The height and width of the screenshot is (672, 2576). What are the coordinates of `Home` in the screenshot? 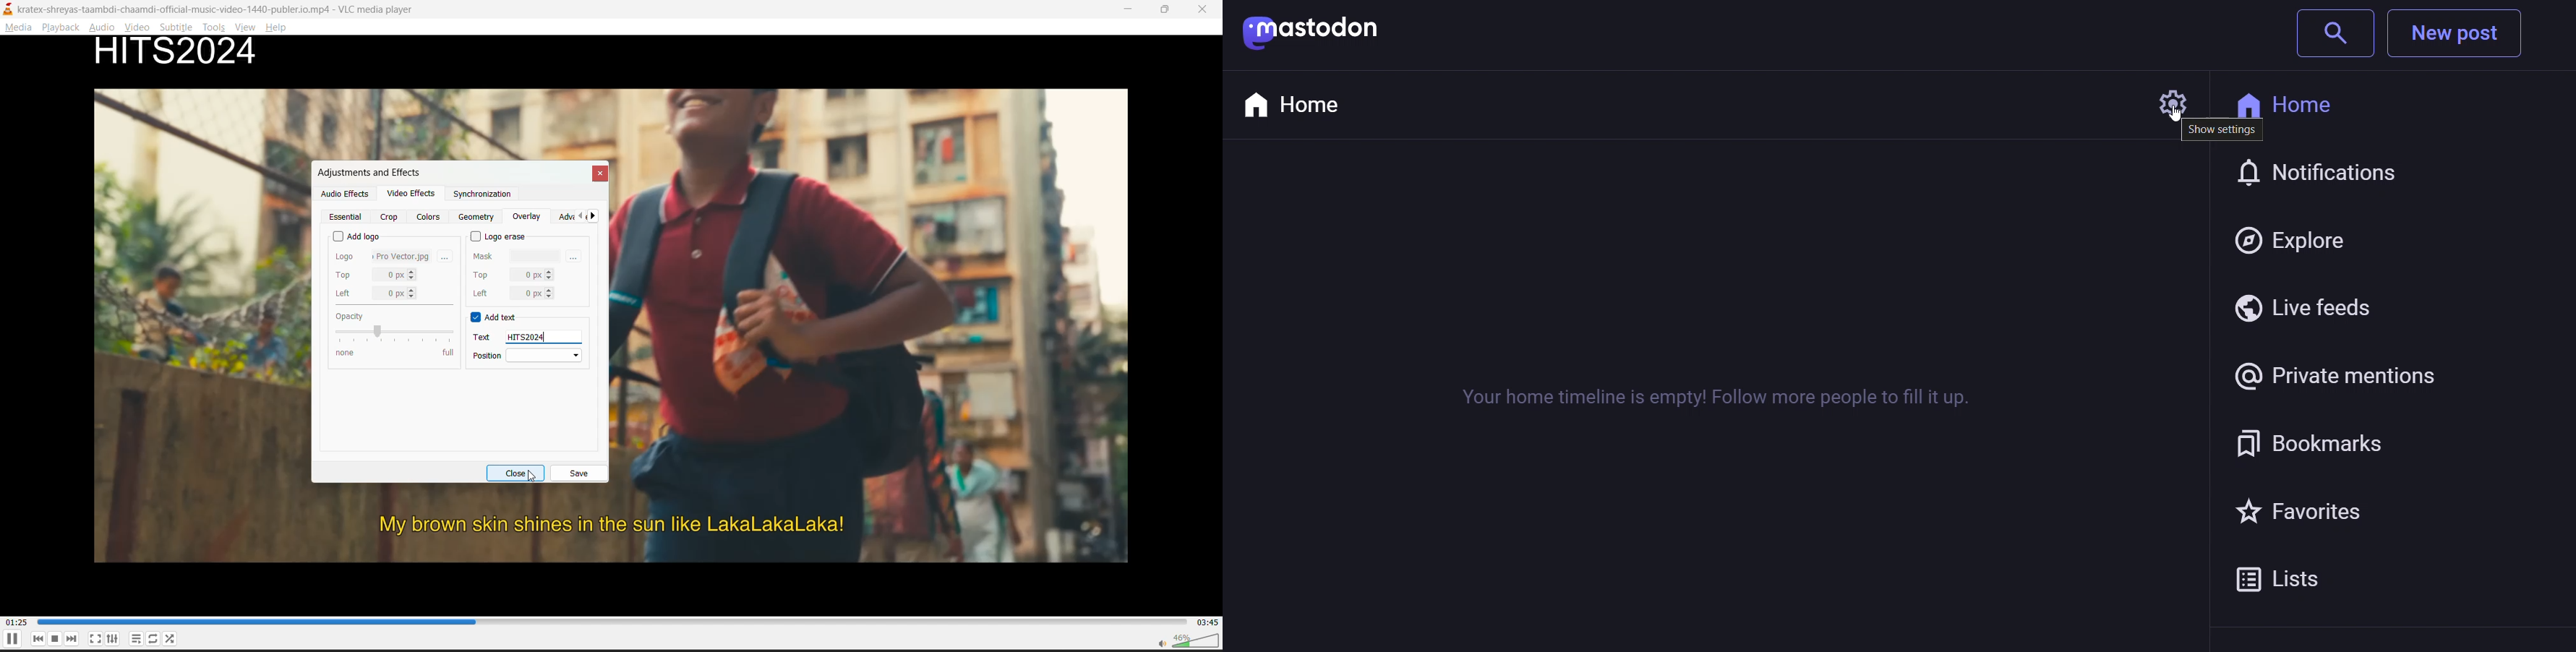 It's located at (2294, 99).